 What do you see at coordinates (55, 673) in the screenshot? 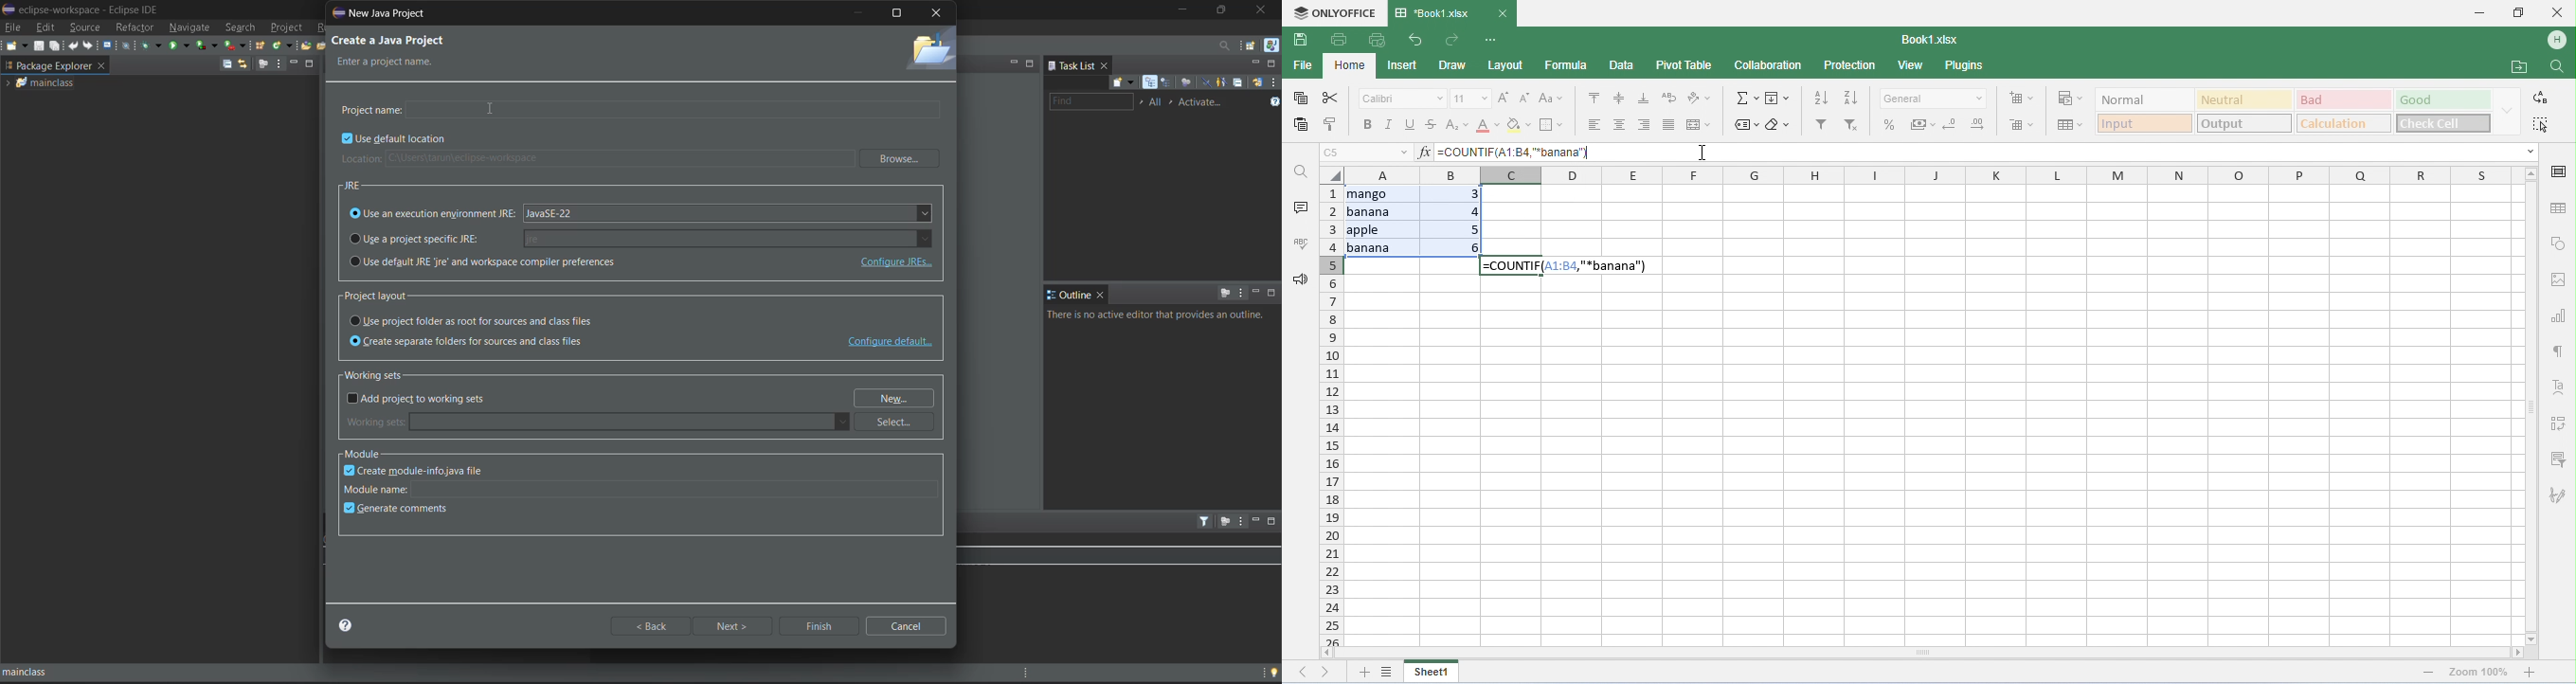
I see `mainclass` at bounding box center [55, 673].